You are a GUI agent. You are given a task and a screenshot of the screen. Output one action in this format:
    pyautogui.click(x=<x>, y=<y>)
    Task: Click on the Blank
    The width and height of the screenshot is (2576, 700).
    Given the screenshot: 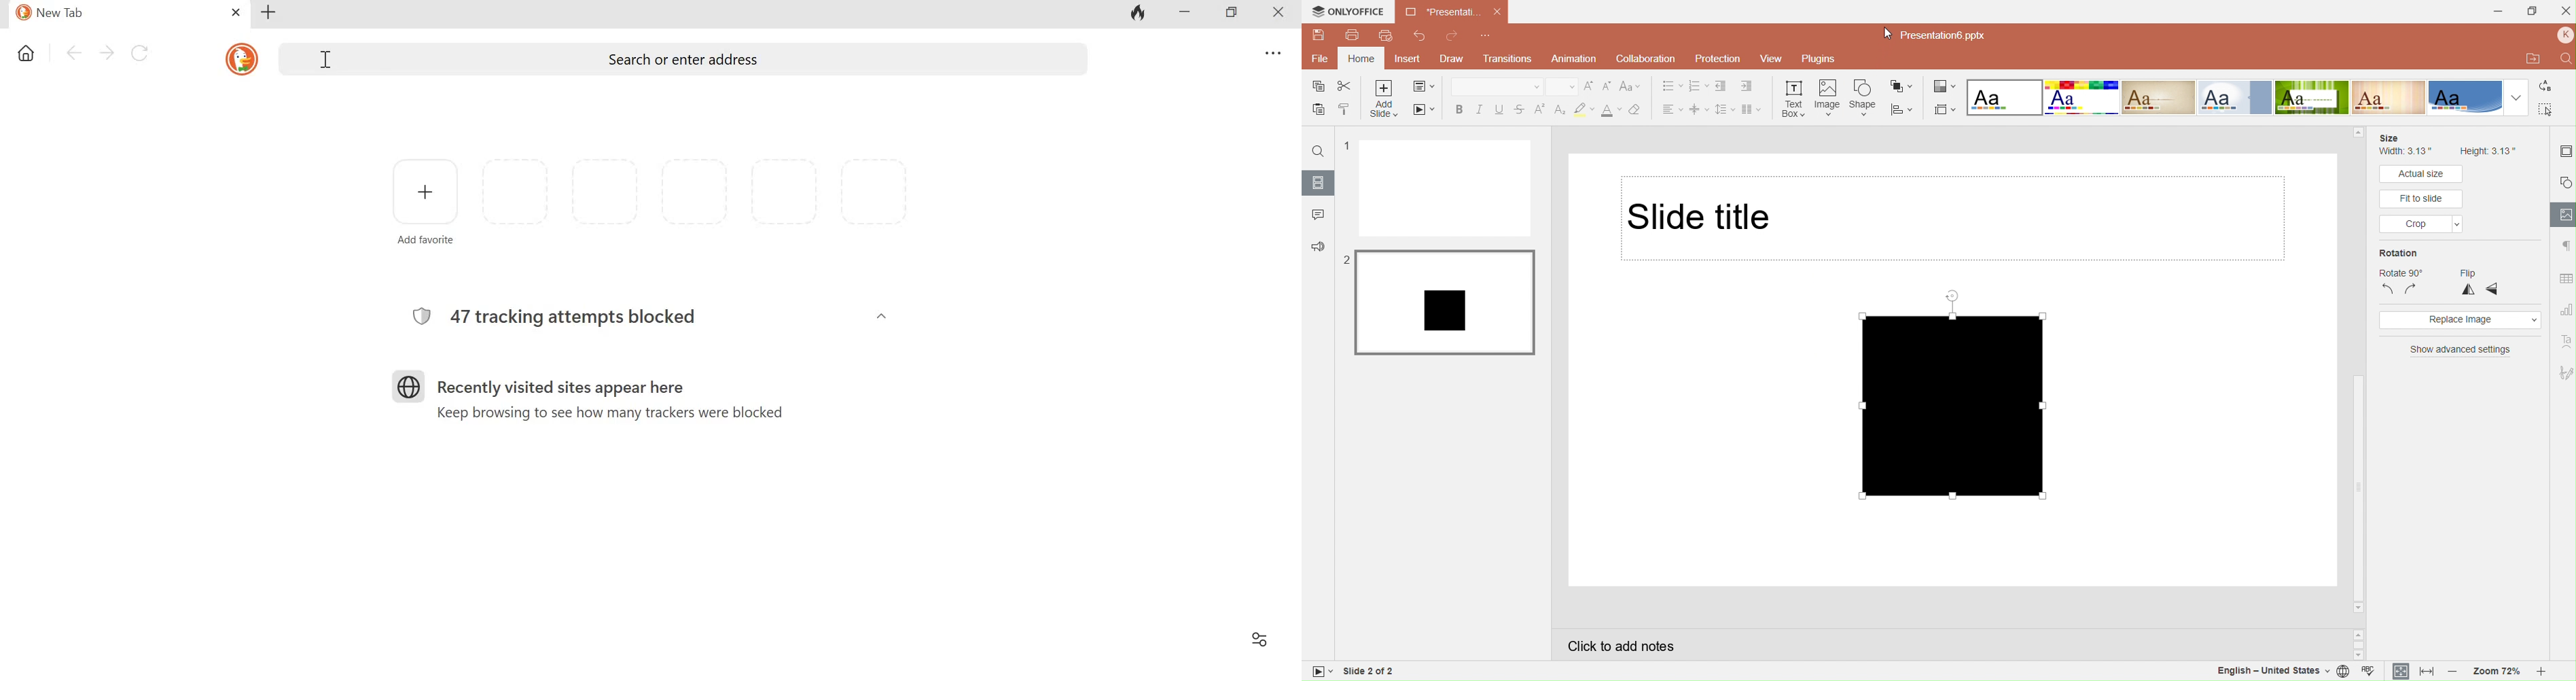 What is the action you would take?
    pyautogui.click(x=2004, y=97)
    